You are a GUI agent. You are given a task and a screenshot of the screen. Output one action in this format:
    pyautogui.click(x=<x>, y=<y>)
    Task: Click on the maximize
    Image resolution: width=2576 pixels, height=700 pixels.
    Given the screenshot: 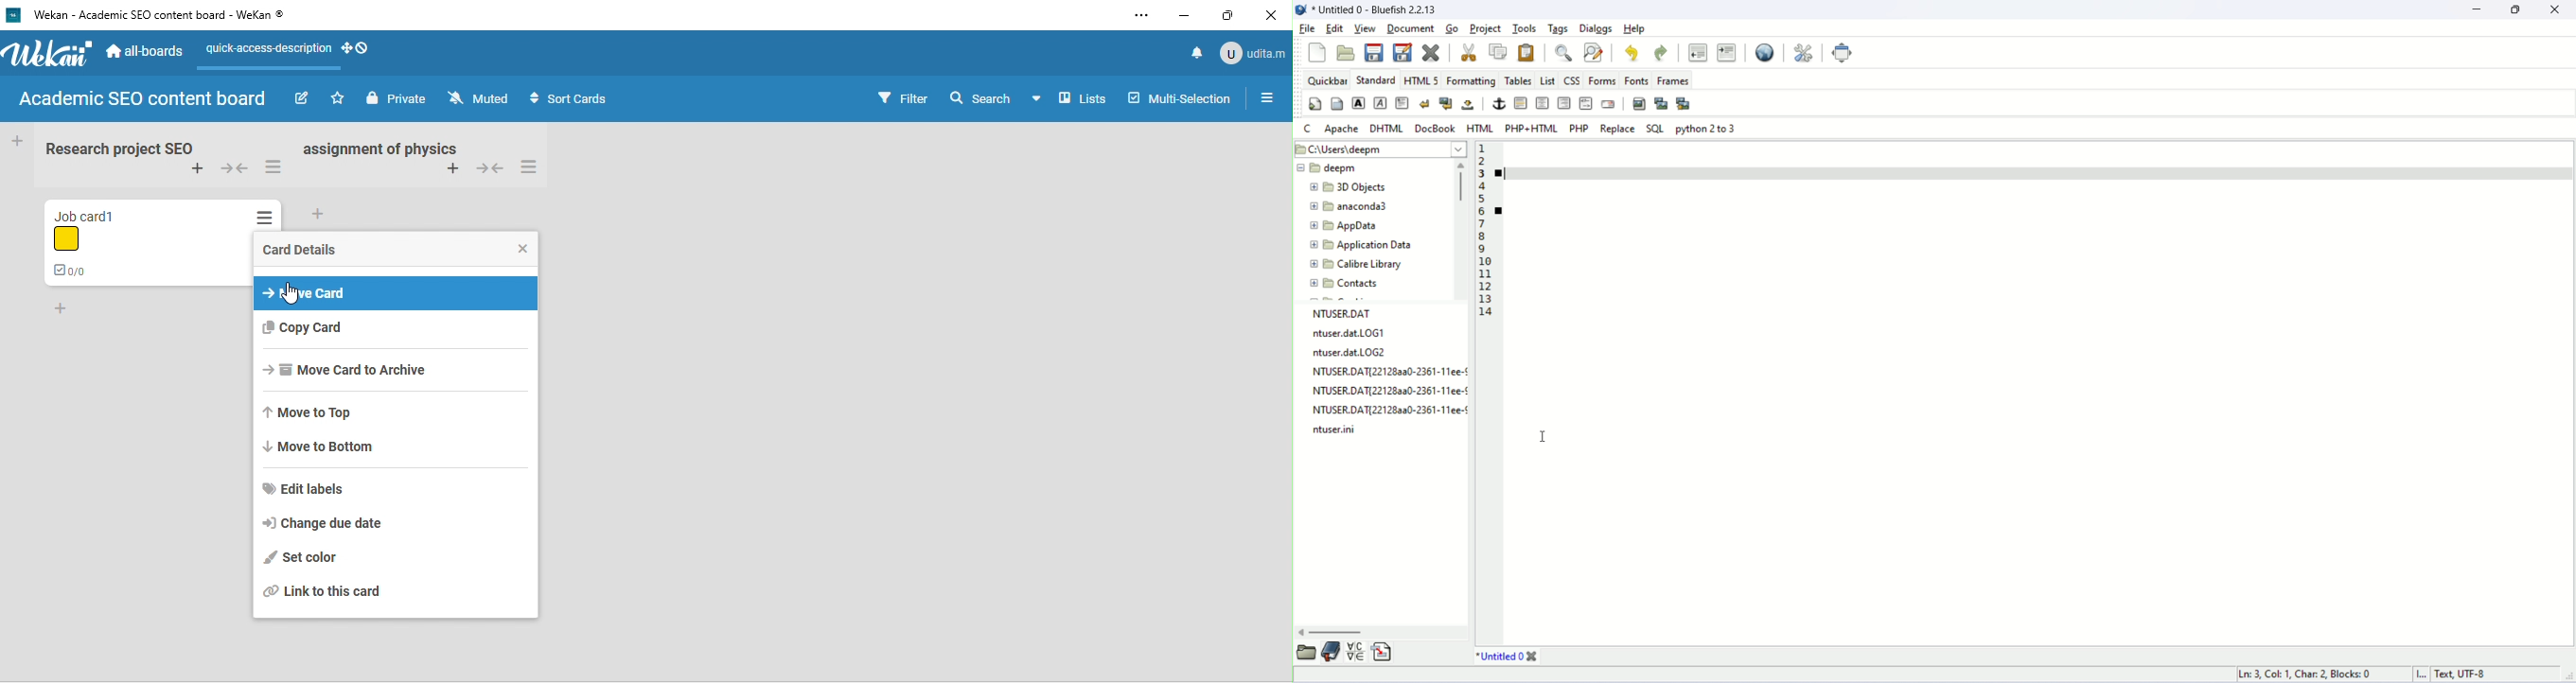 What is the action you would take?
    pyautogui.click(x=2520, y=10)
    